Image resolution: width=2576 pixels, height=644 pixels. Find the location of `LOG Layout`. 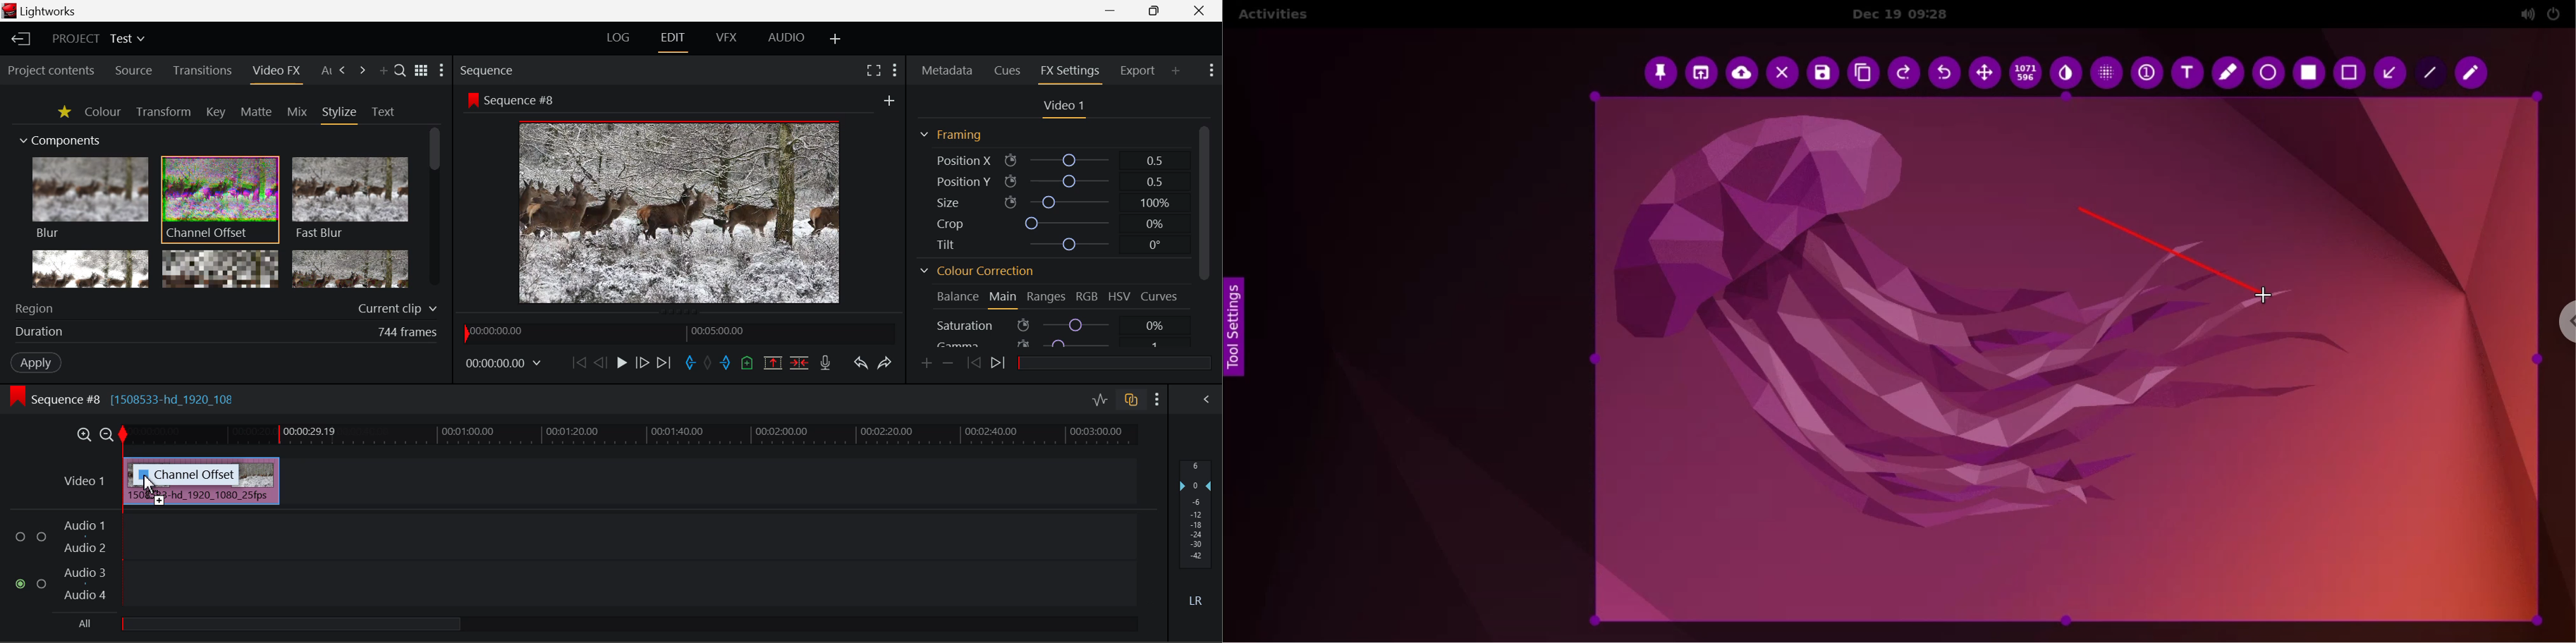

LOG Layout is located at coordinates (619, 41).